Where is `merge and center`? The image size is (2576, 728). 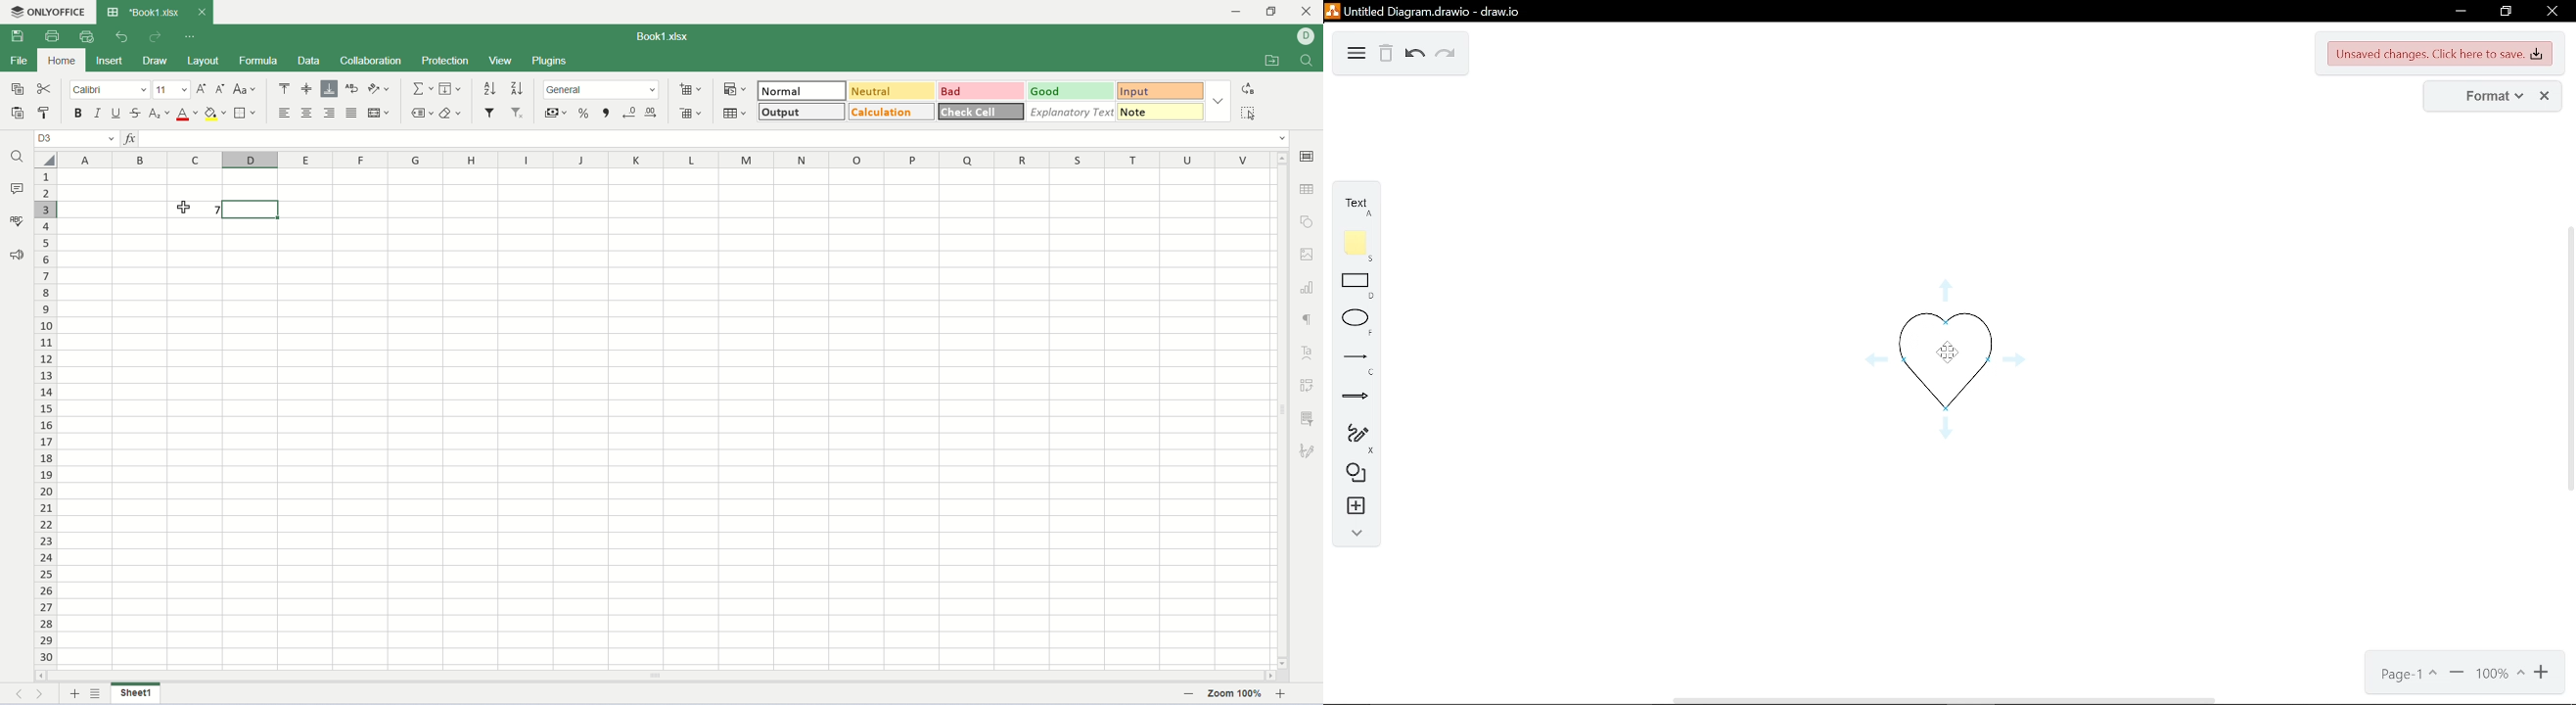
merge and center is located at coordinates (379, 112).